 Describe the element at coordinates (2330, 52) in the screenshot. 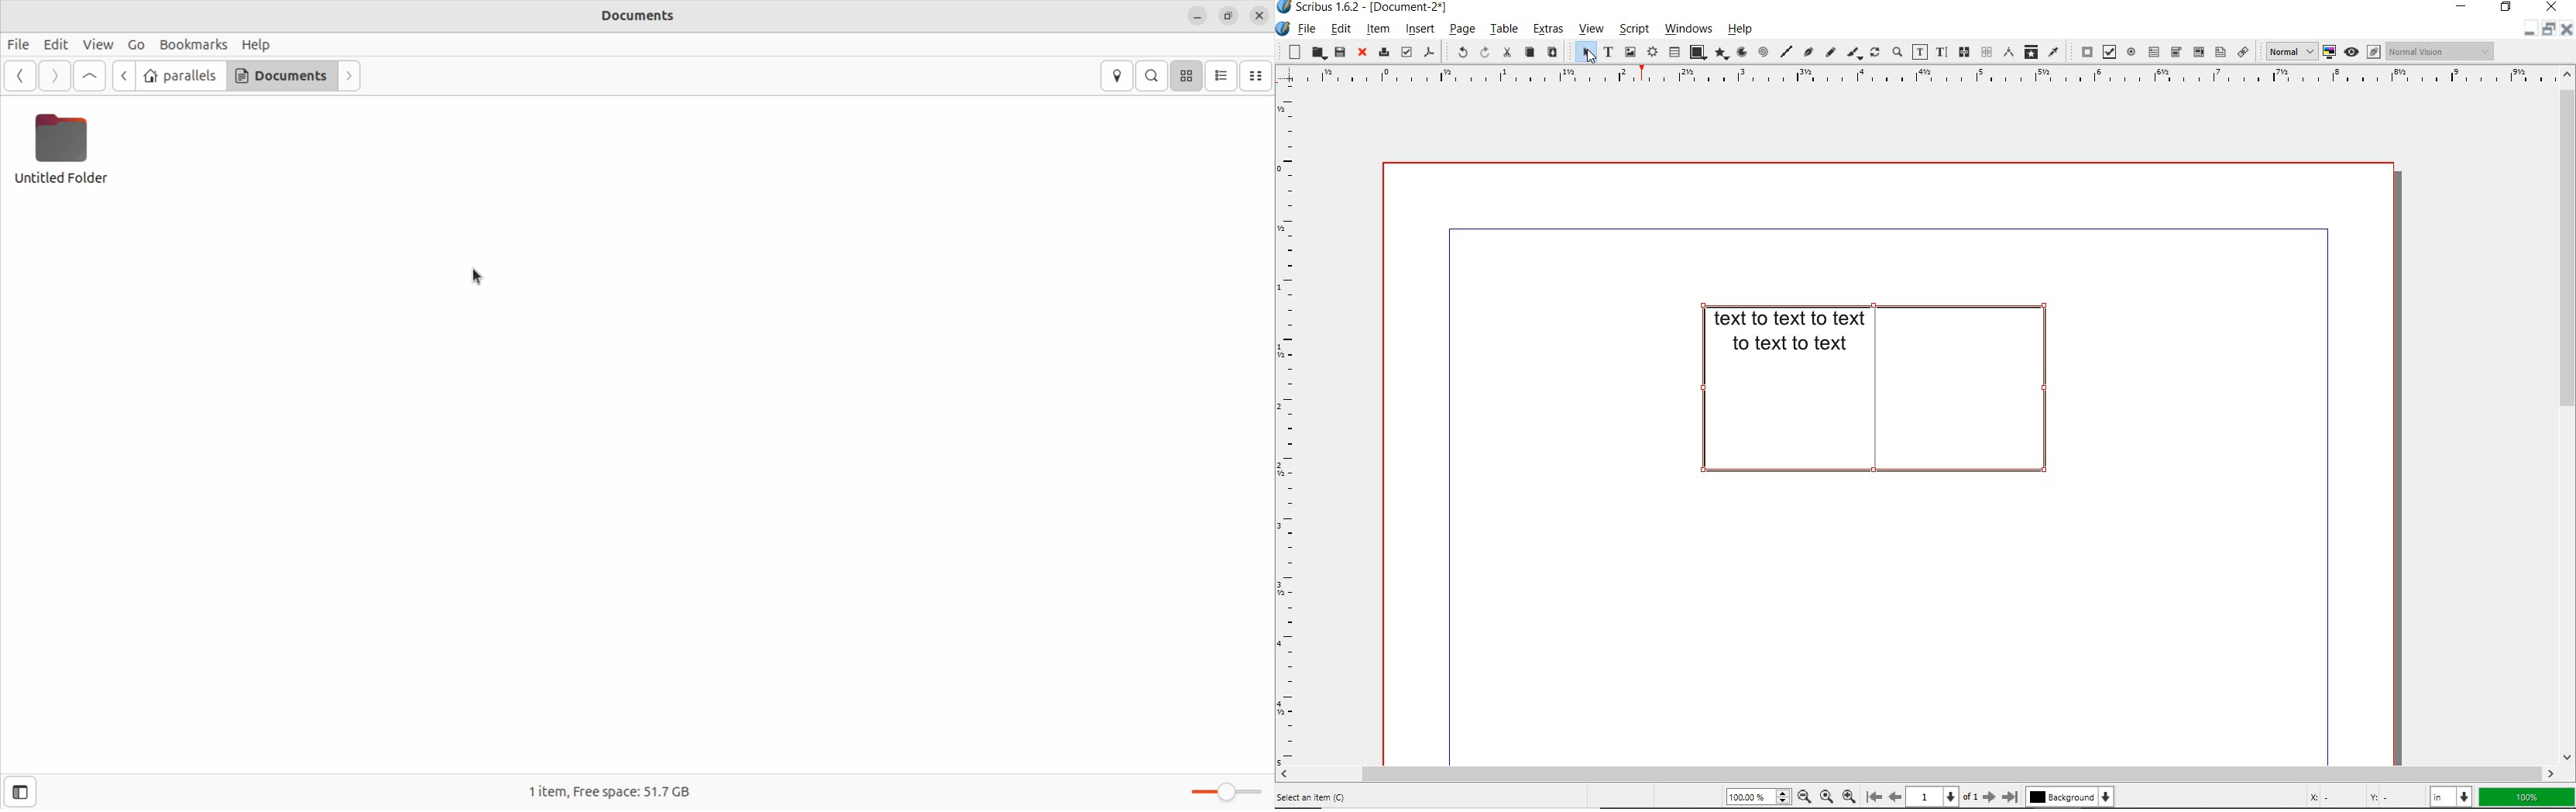

I see `toggle color` at that location.